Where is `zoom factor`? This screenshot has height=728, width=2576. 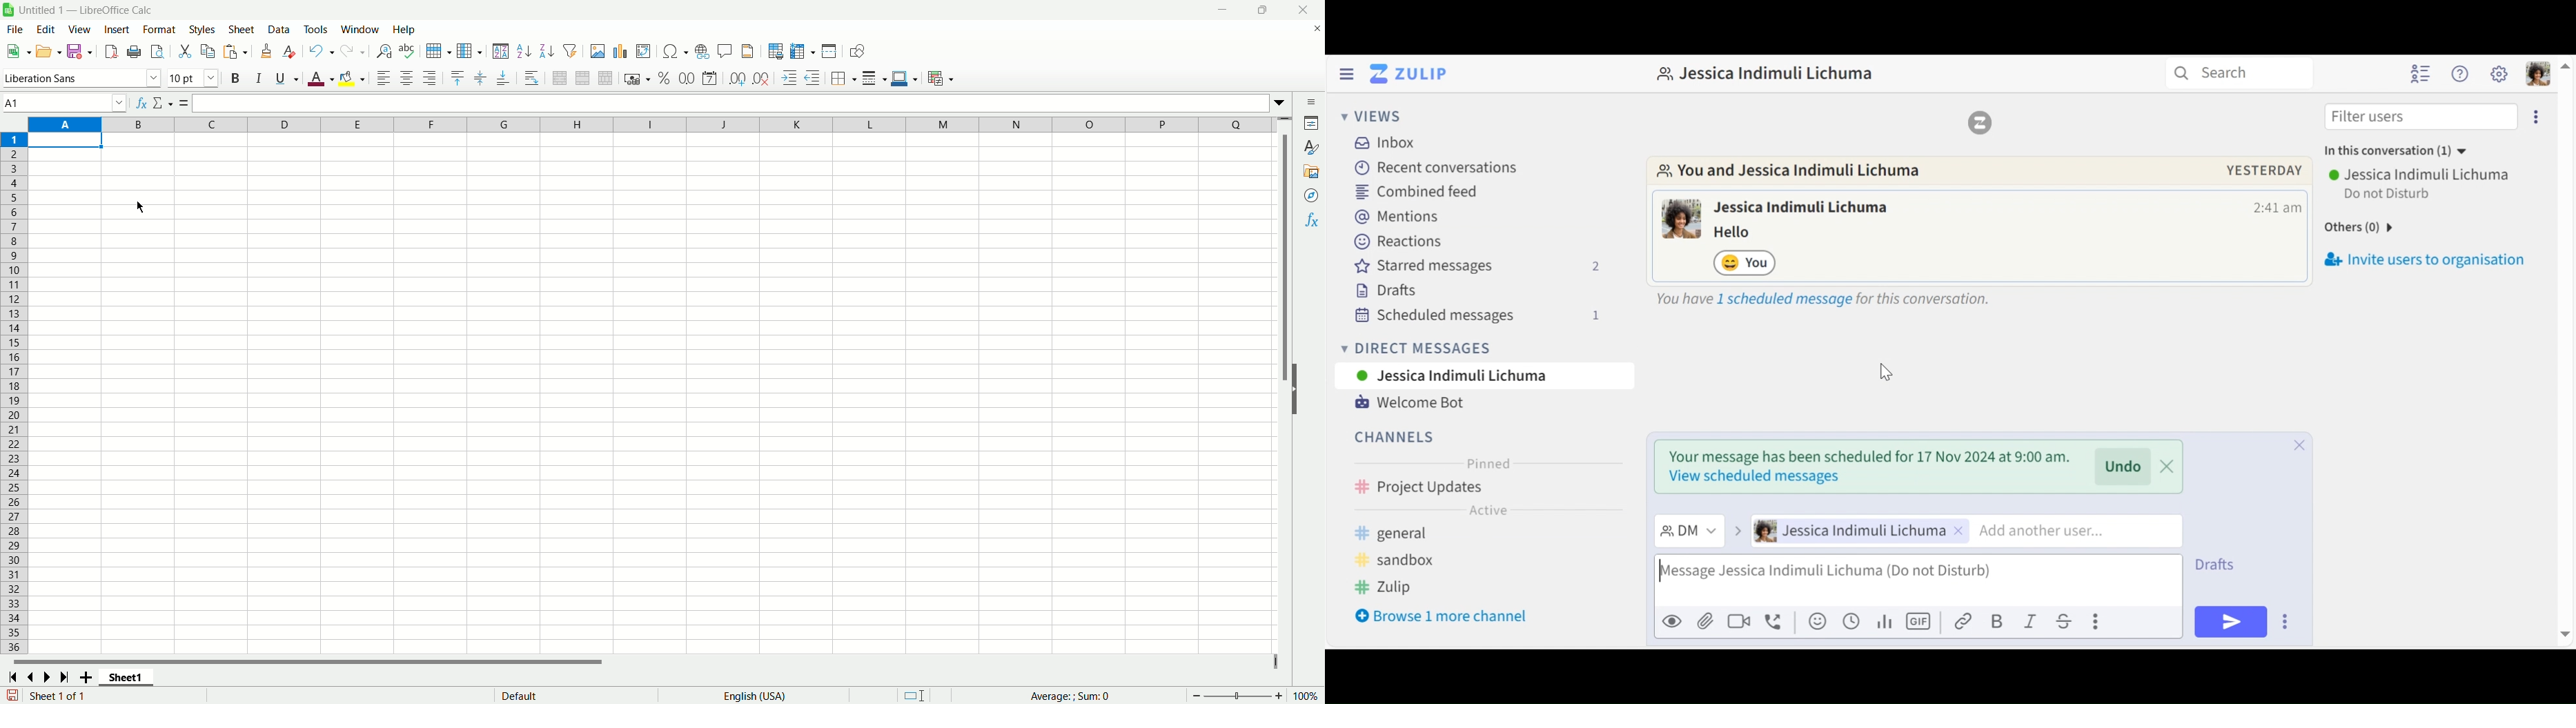 zoom factor is located at coordinates (1253, 694).